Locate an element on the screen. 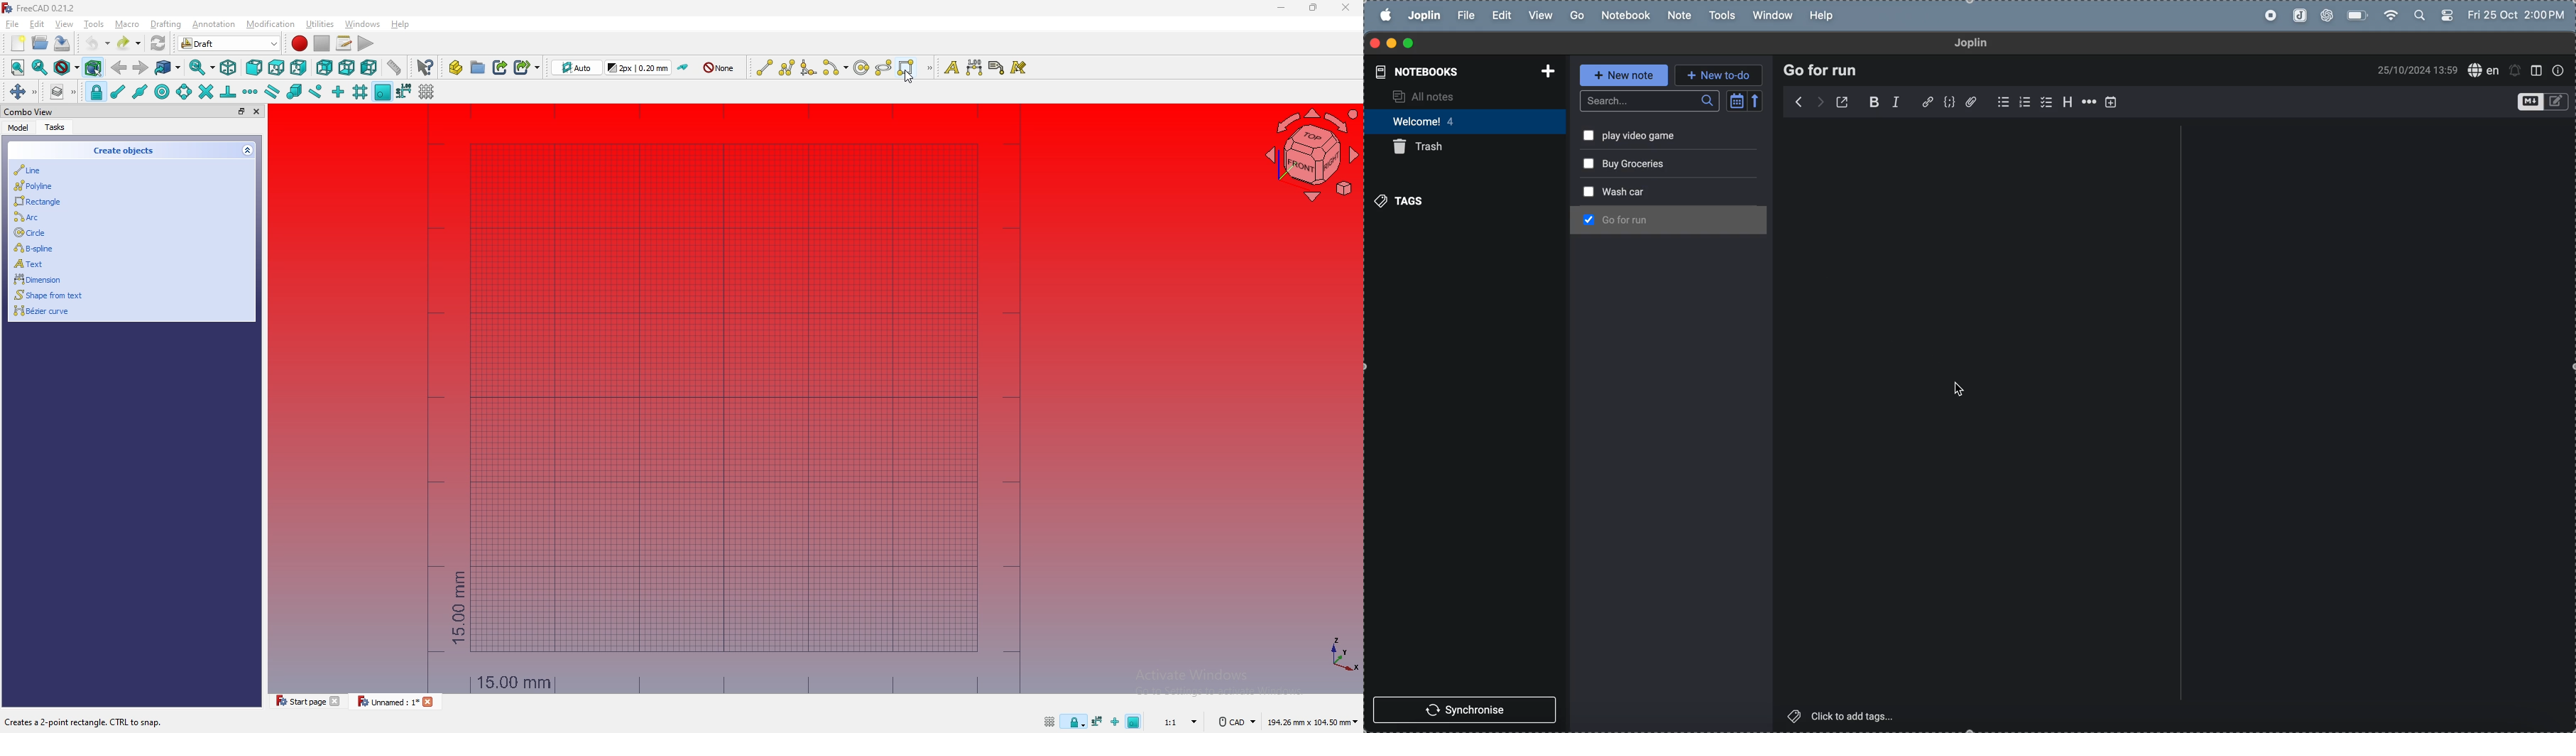 The image size is (2576, 756). snap extension is located at coordinates (251, 91).